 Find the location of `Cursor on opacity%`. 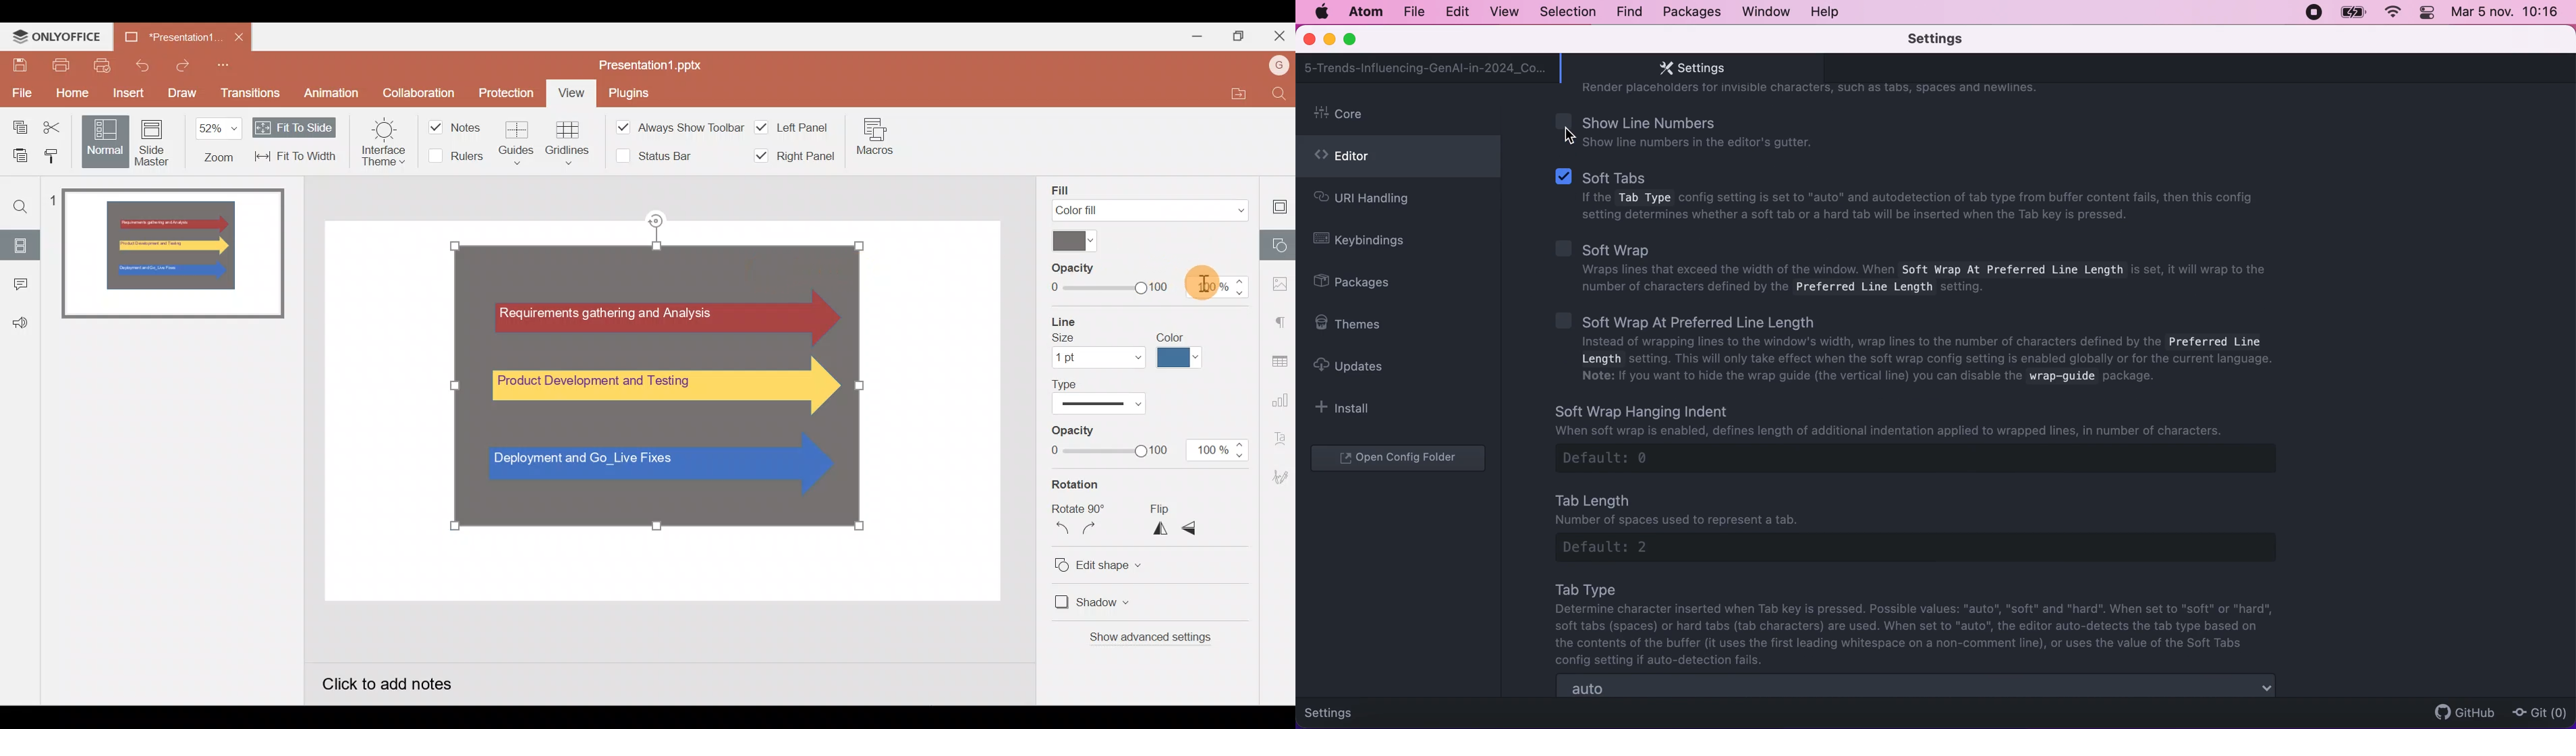

Cursor on opacity% is located at coordinates (1209, 277).